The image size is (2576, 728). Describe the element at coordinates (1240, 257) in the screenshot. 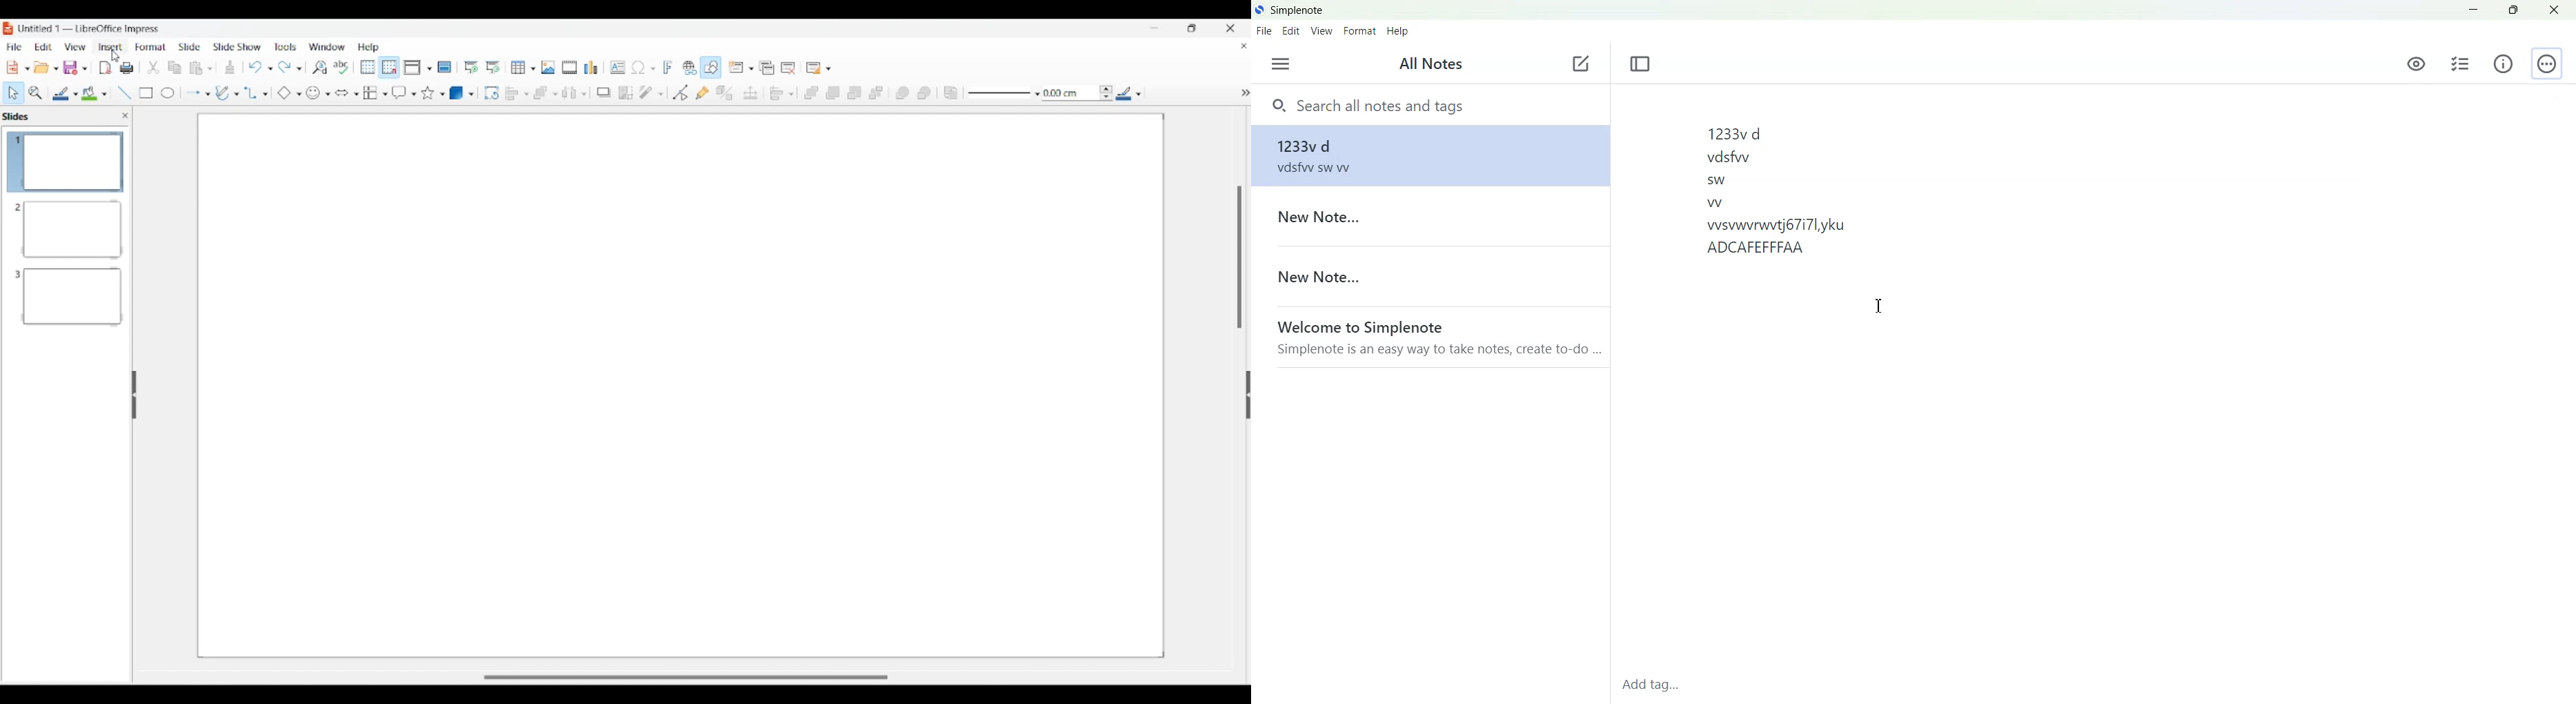

I see `Vertical slide bar` at that location.